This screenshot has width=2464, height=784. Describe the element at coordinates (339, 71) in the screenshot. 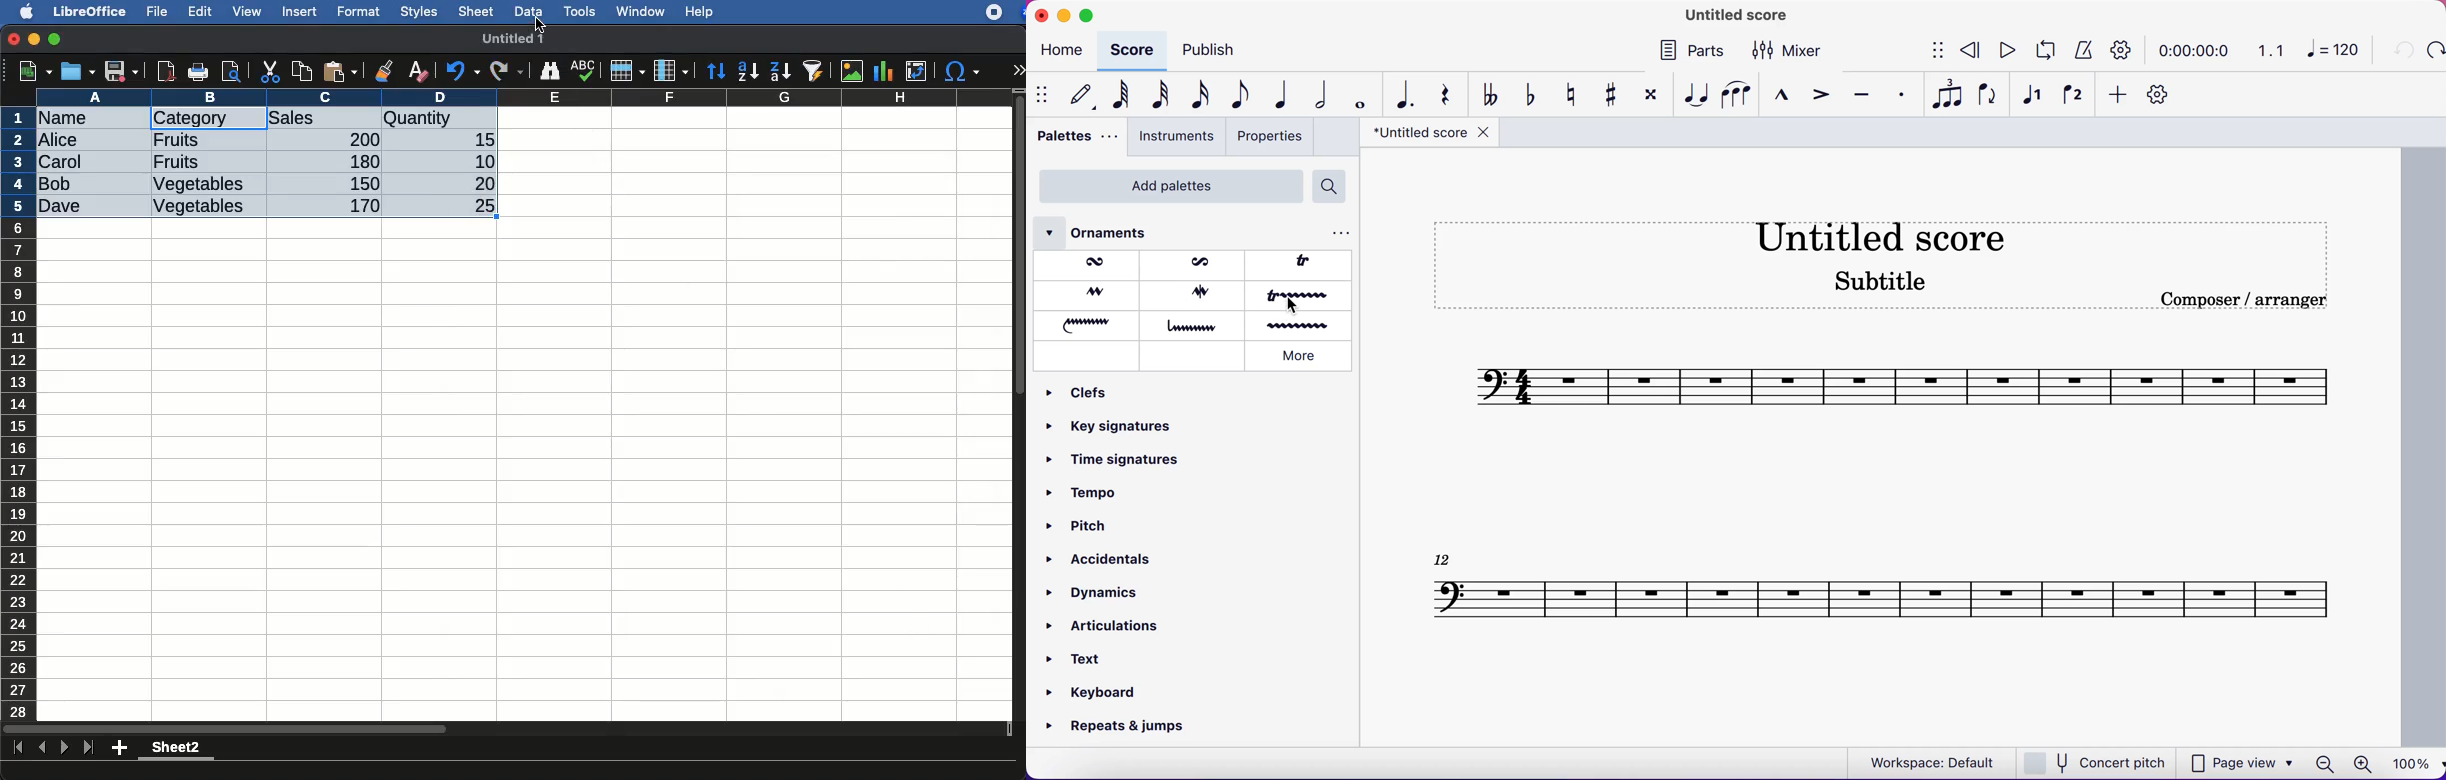

I see `paste` at that location.